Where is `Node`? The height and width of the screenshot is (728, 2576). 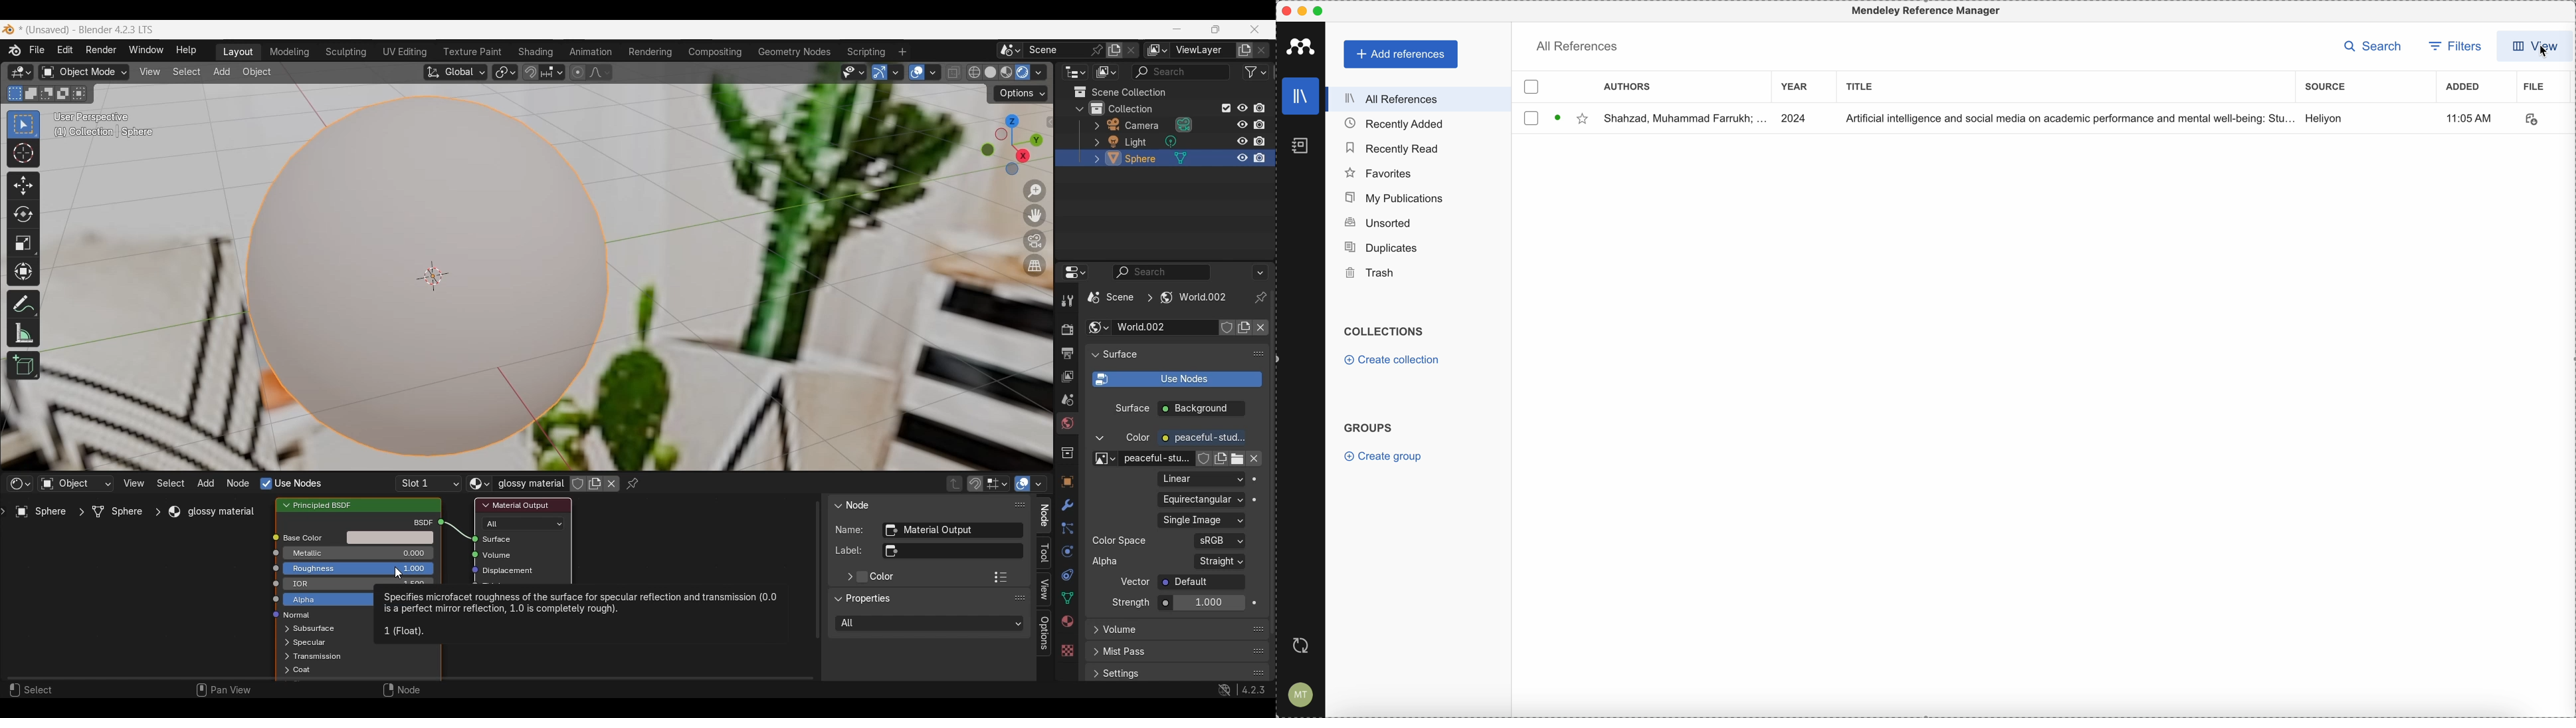
Node is located at coordinates (401, 690).